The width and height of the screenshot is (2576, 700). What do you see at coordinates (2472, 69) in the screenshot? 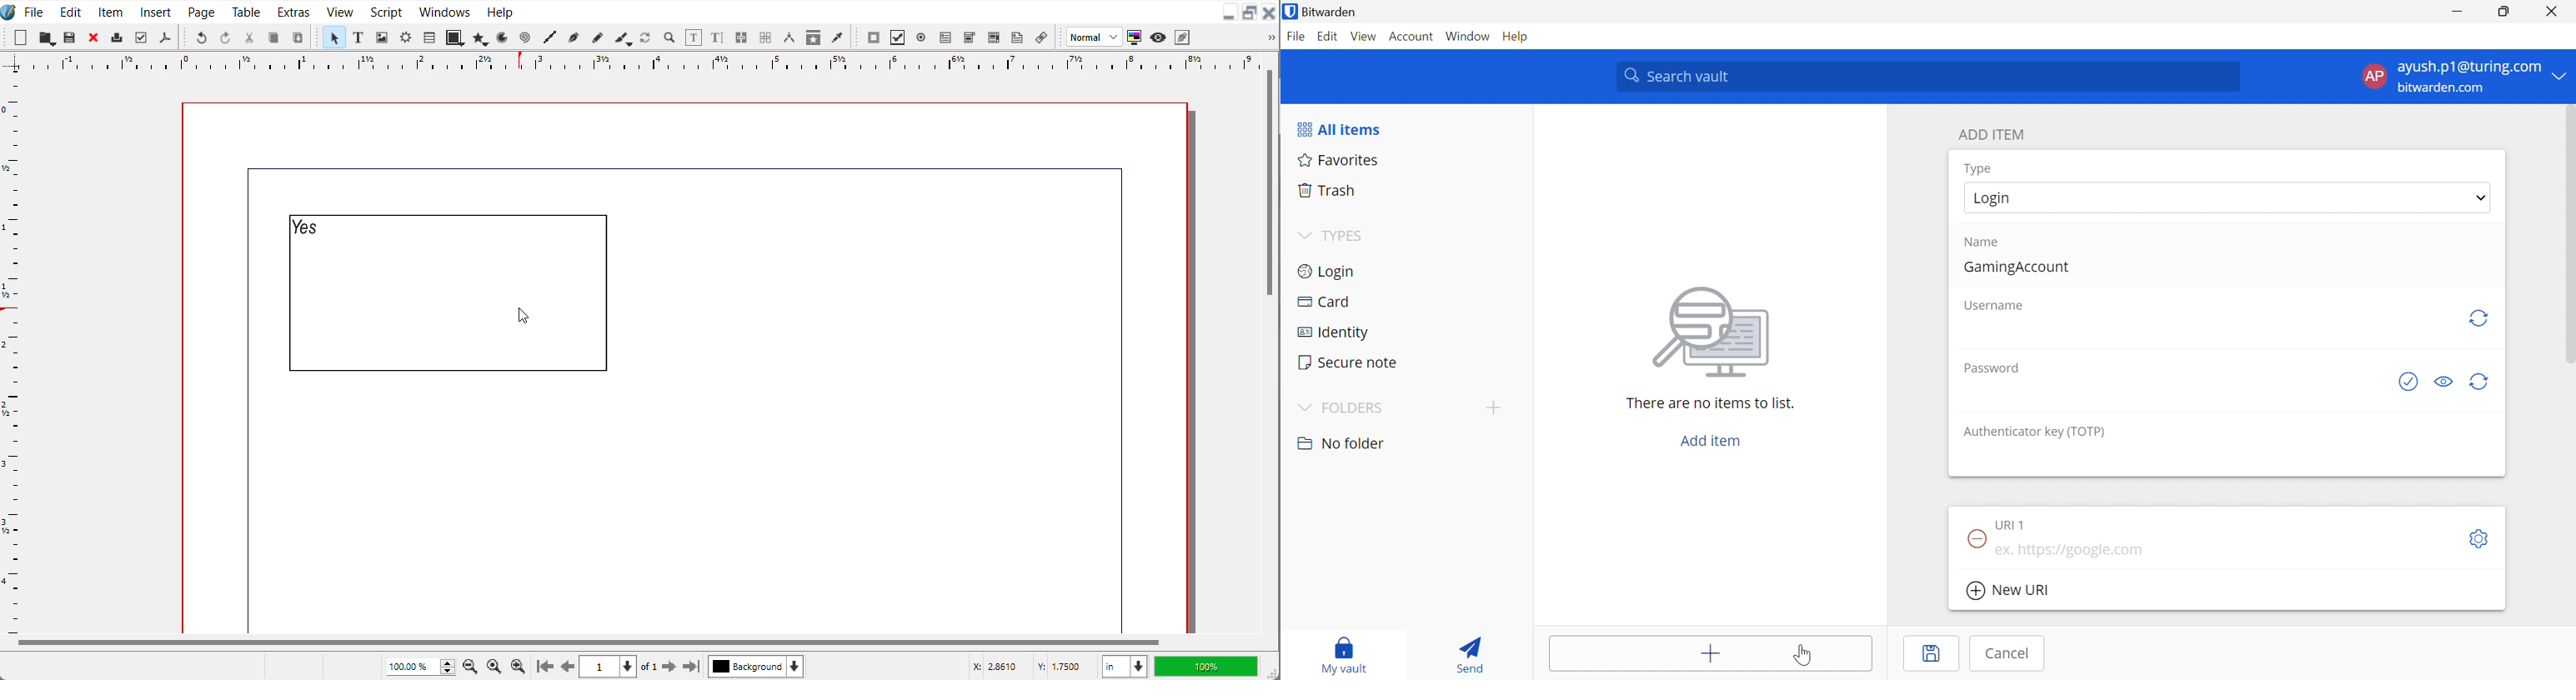
I see `ayush.p1@turing.com` at bounding box center [2472, 69].